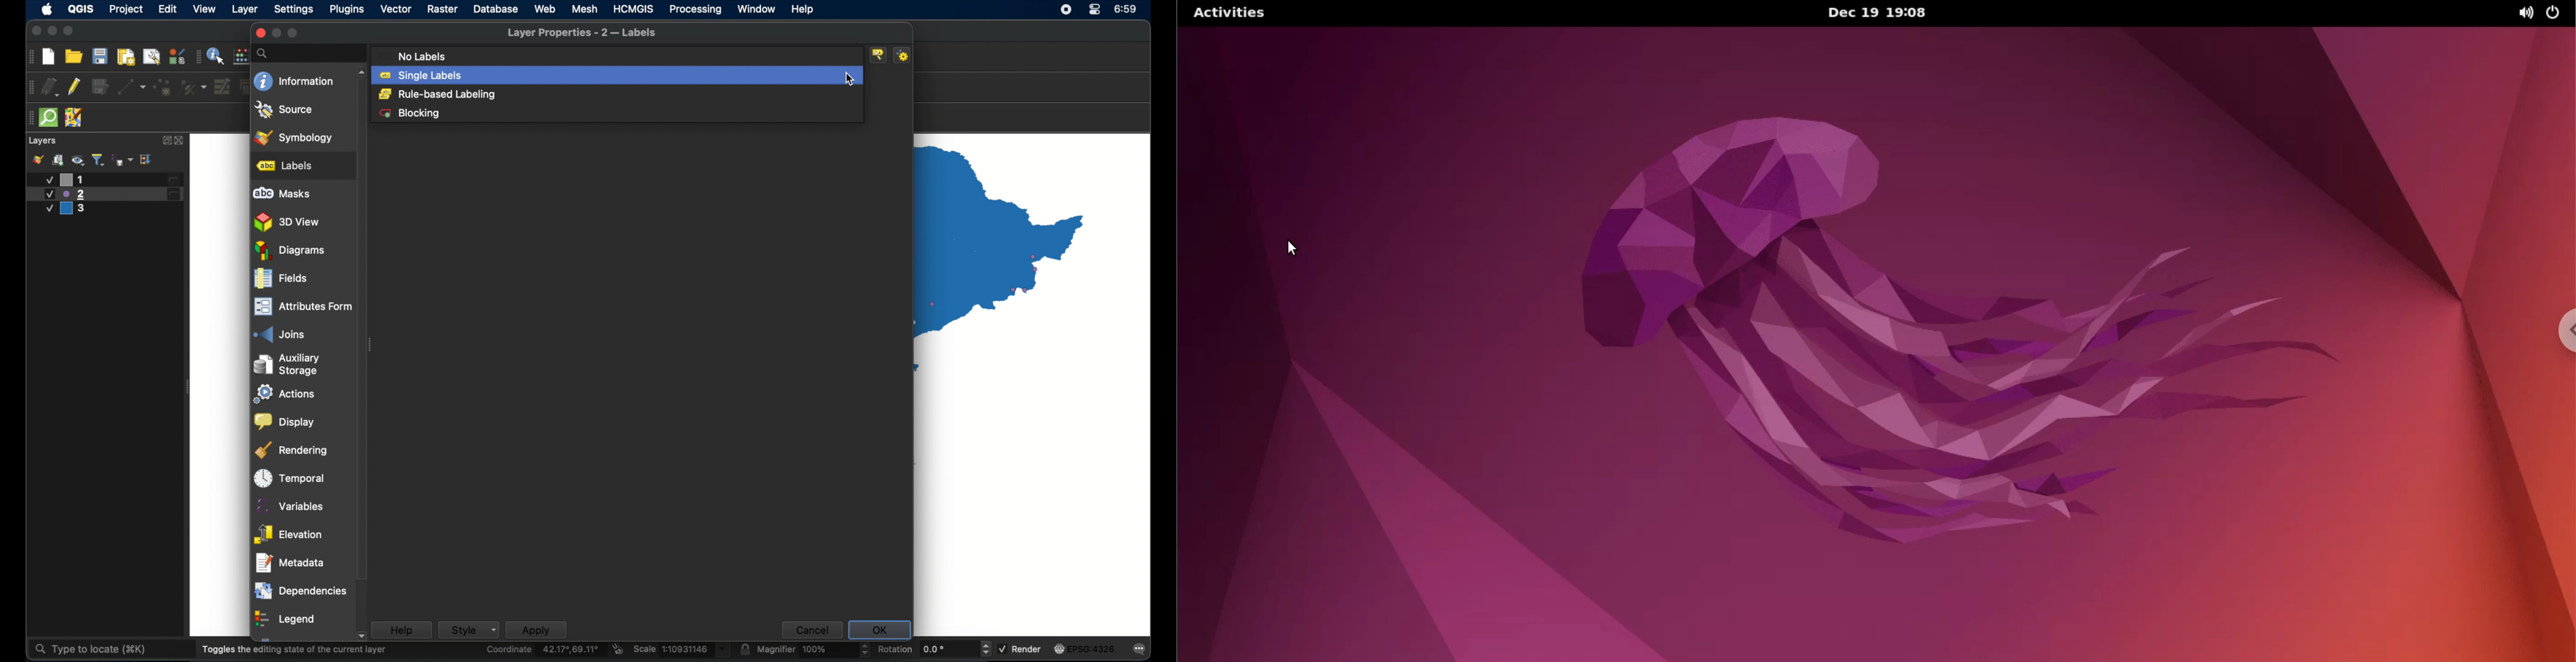 Image resolution: width=2576 pixels, height=672 pixels. What do you see at coordinates (879, 628) in the screenshot?
I see `ok` at bounding box center [879, 628].